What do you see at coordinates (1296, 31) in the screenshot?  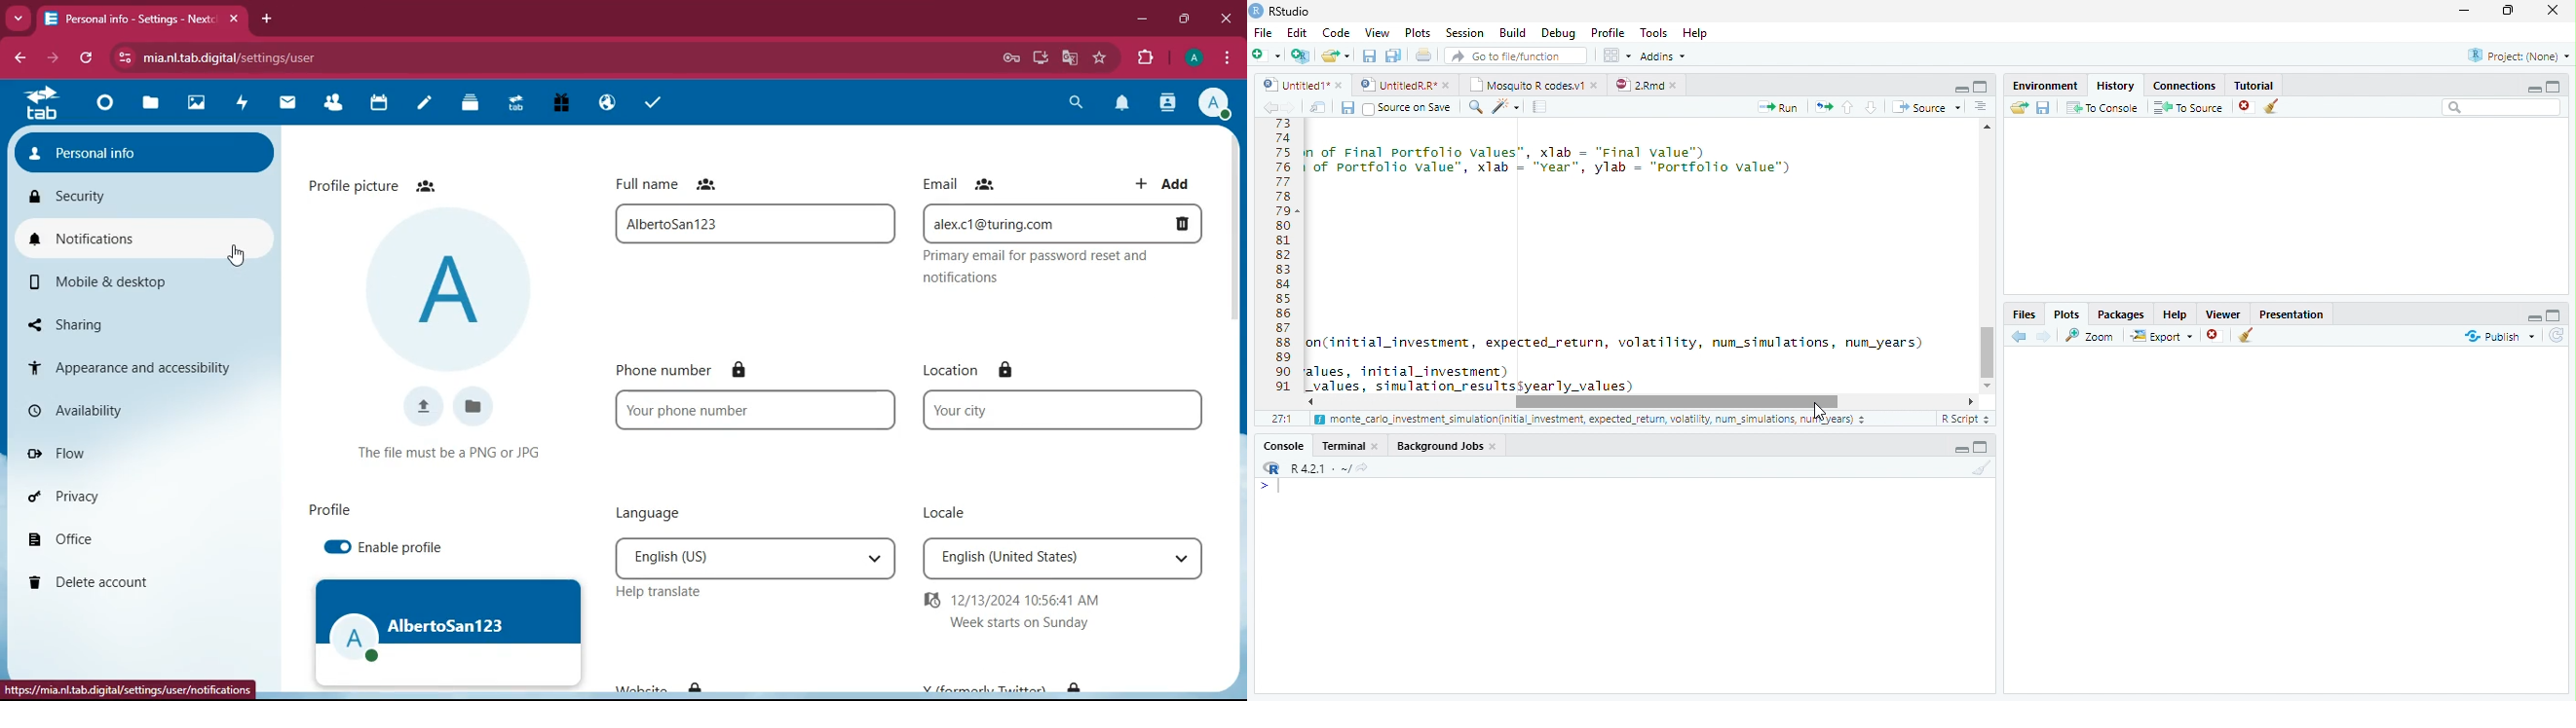 I see `Edit` at bounding box center [1296, 31].